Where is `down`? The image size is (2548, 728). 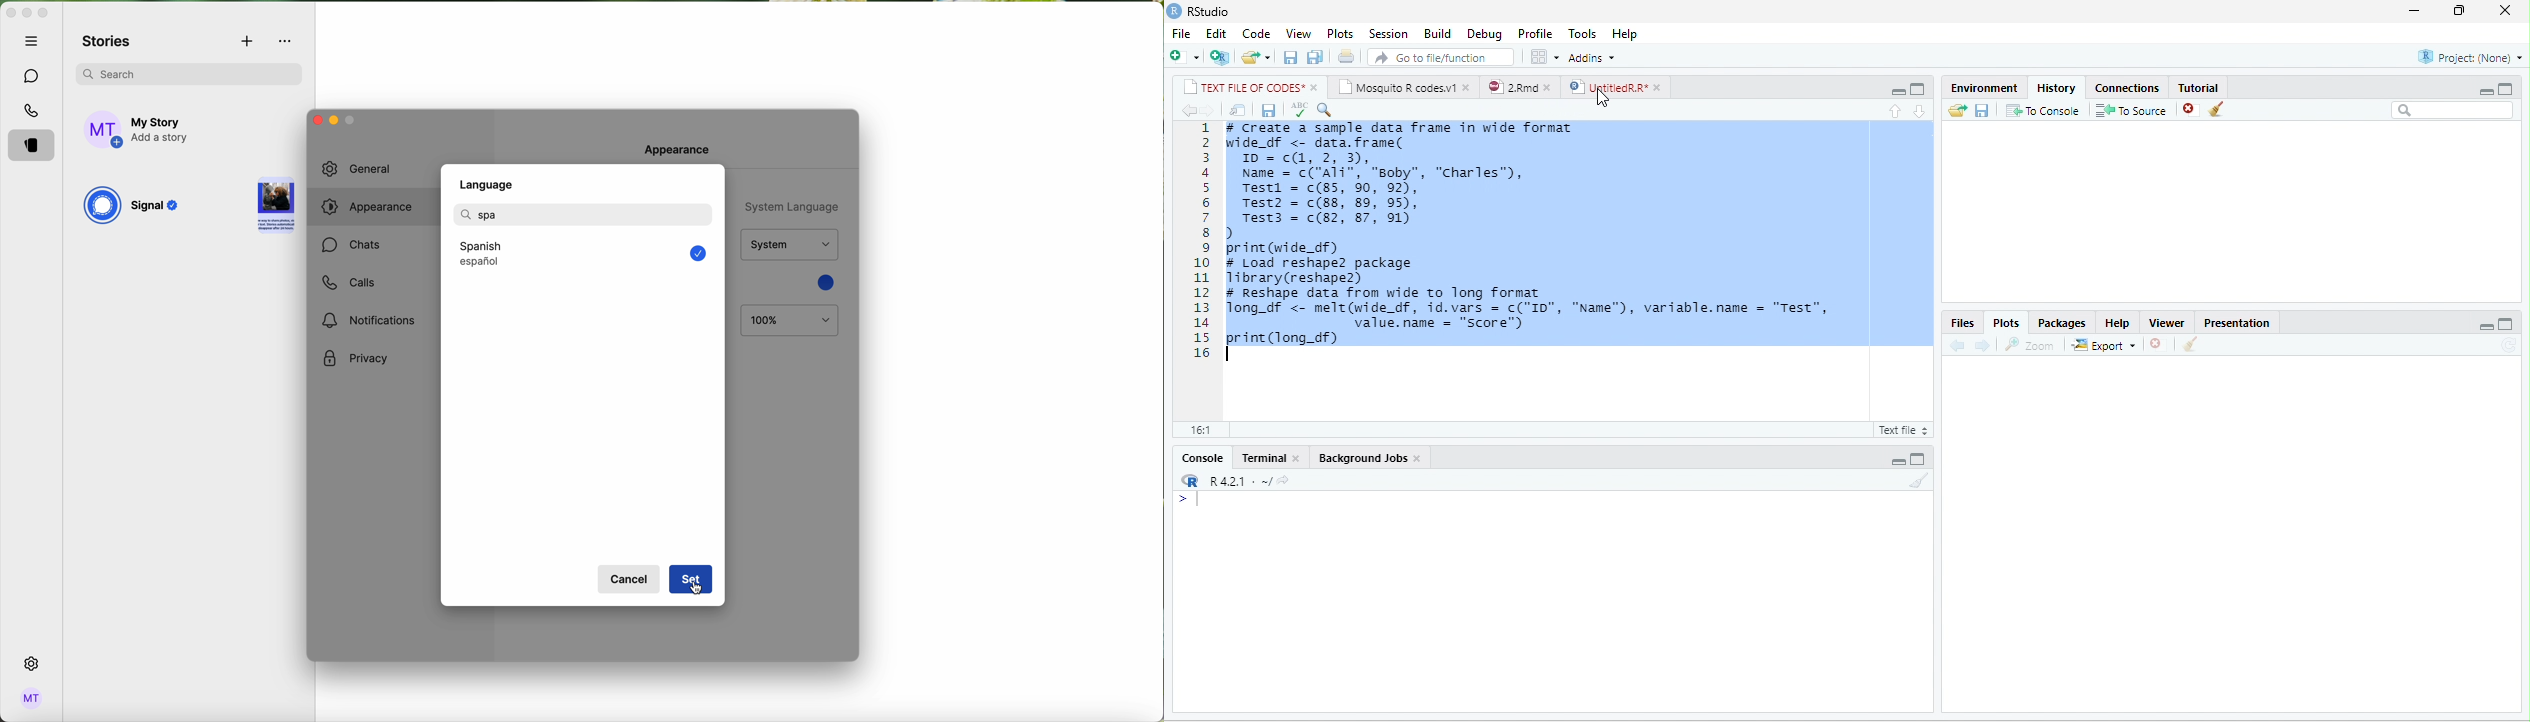 down is located at coordinates (1921, 112).